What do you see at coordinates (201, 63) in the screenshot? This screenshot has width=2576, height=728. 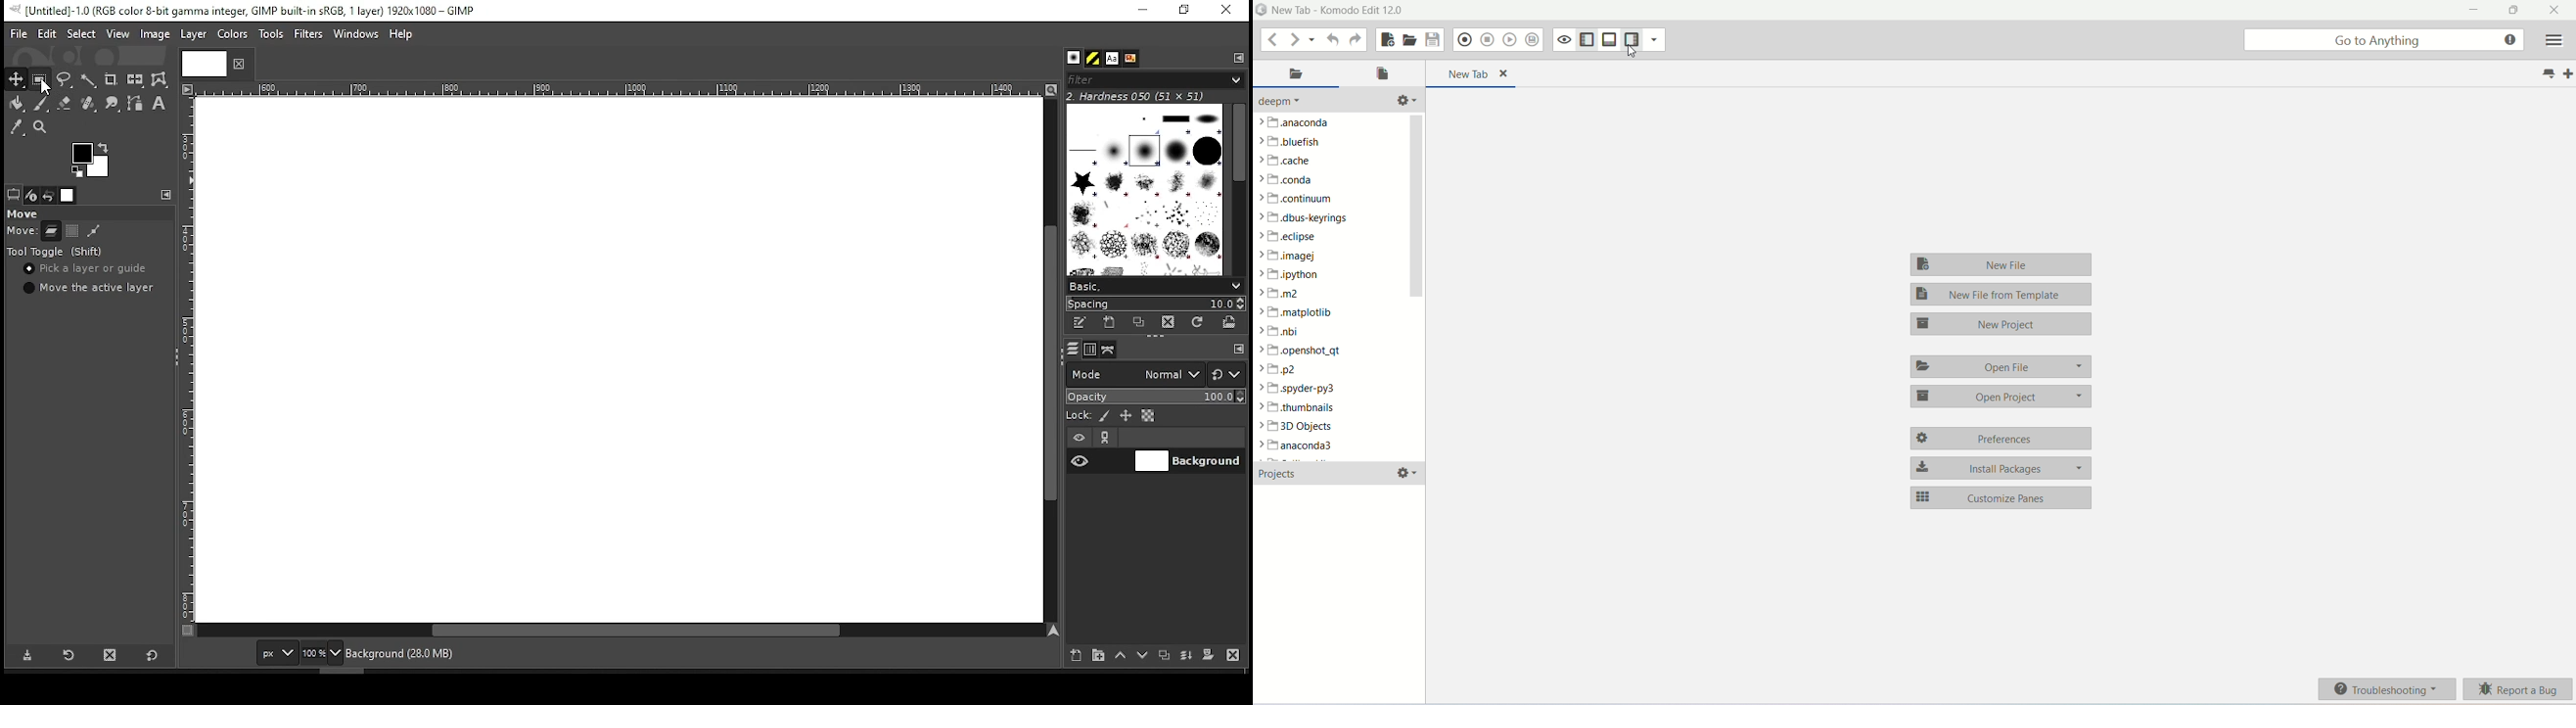 I see `` at bounding box center [201, 63].